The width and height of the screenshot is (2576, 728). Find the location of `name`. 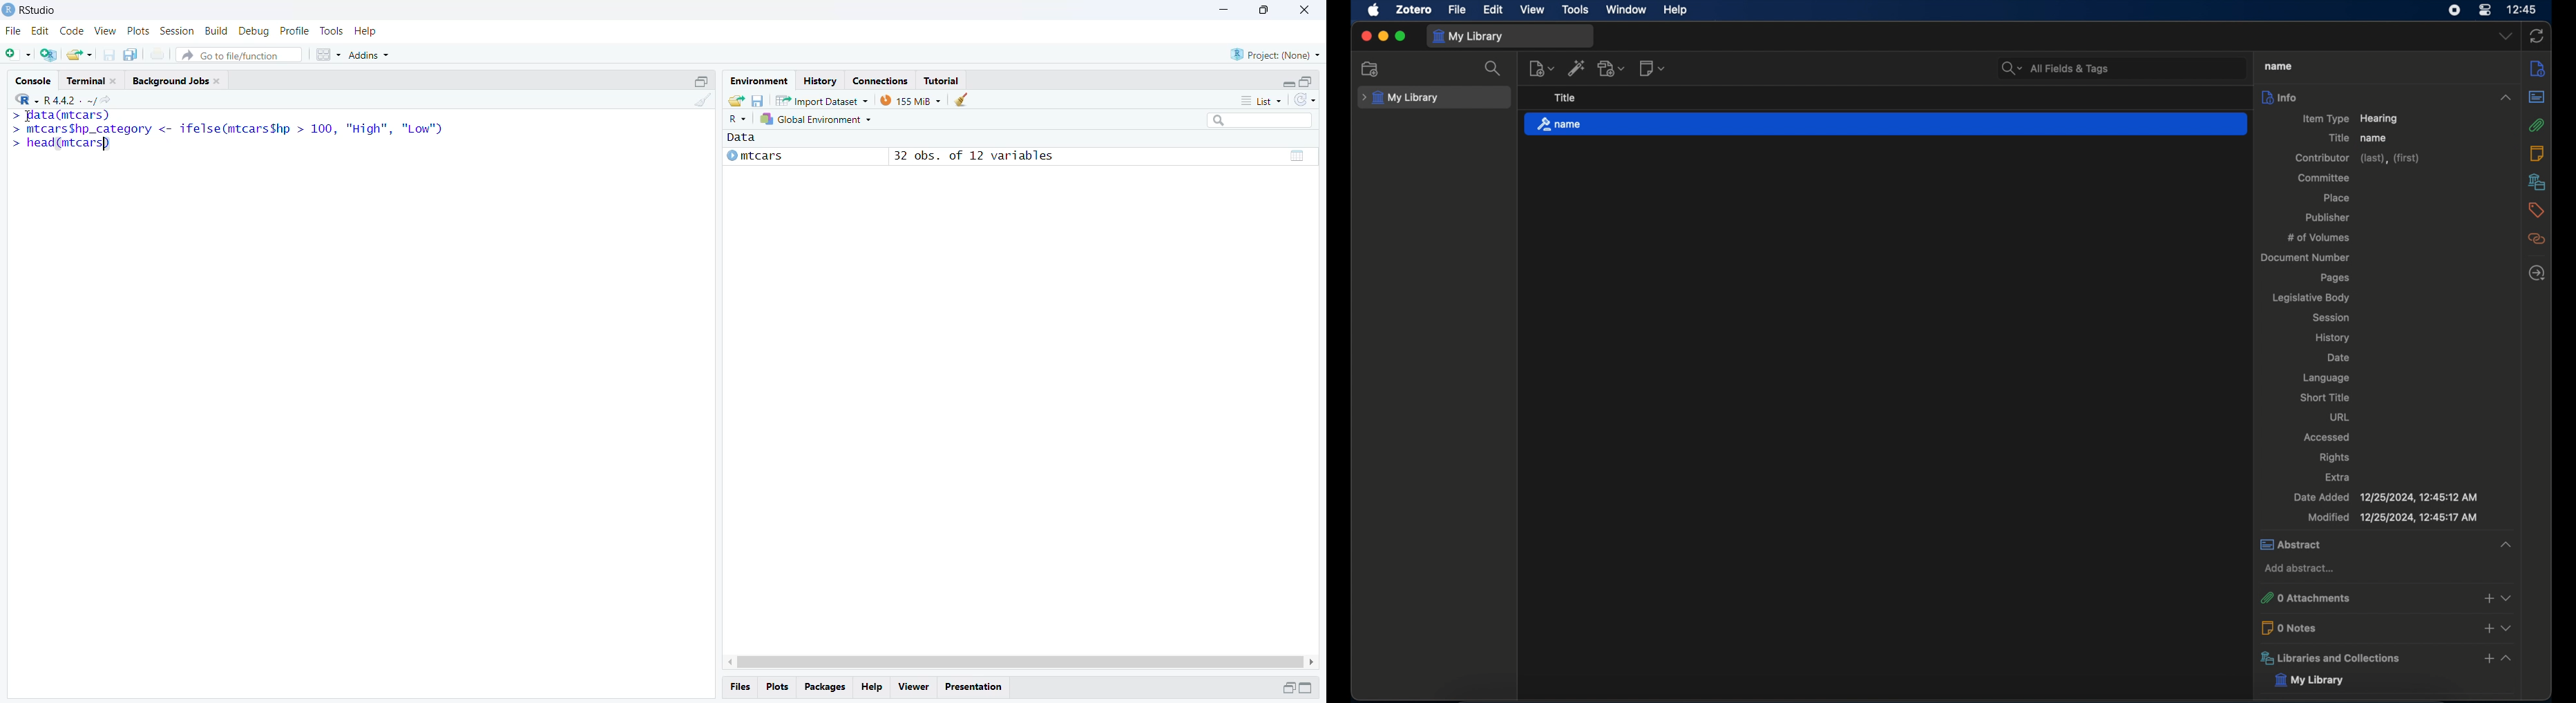

name is located at coordinates (1886, 124).